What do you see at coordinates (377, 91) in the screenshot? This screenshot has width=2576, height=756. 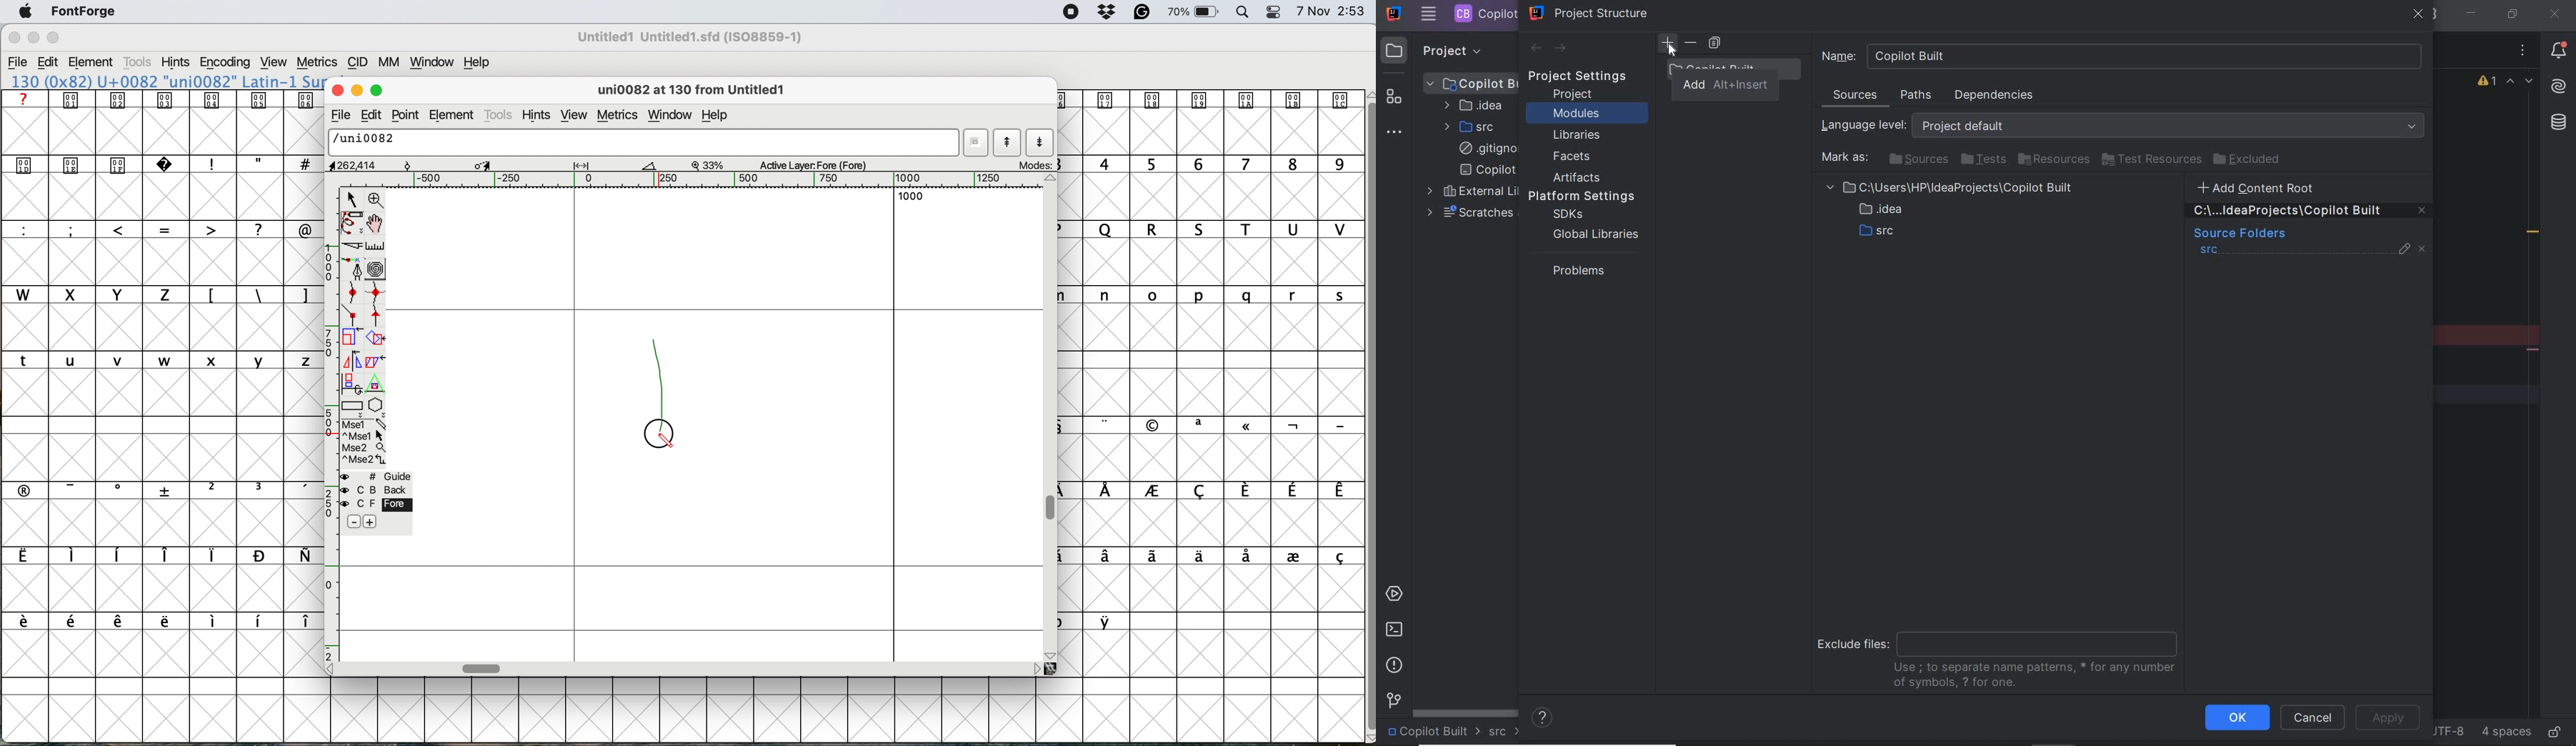 I see `maximise` at bounding box center [377, 91].